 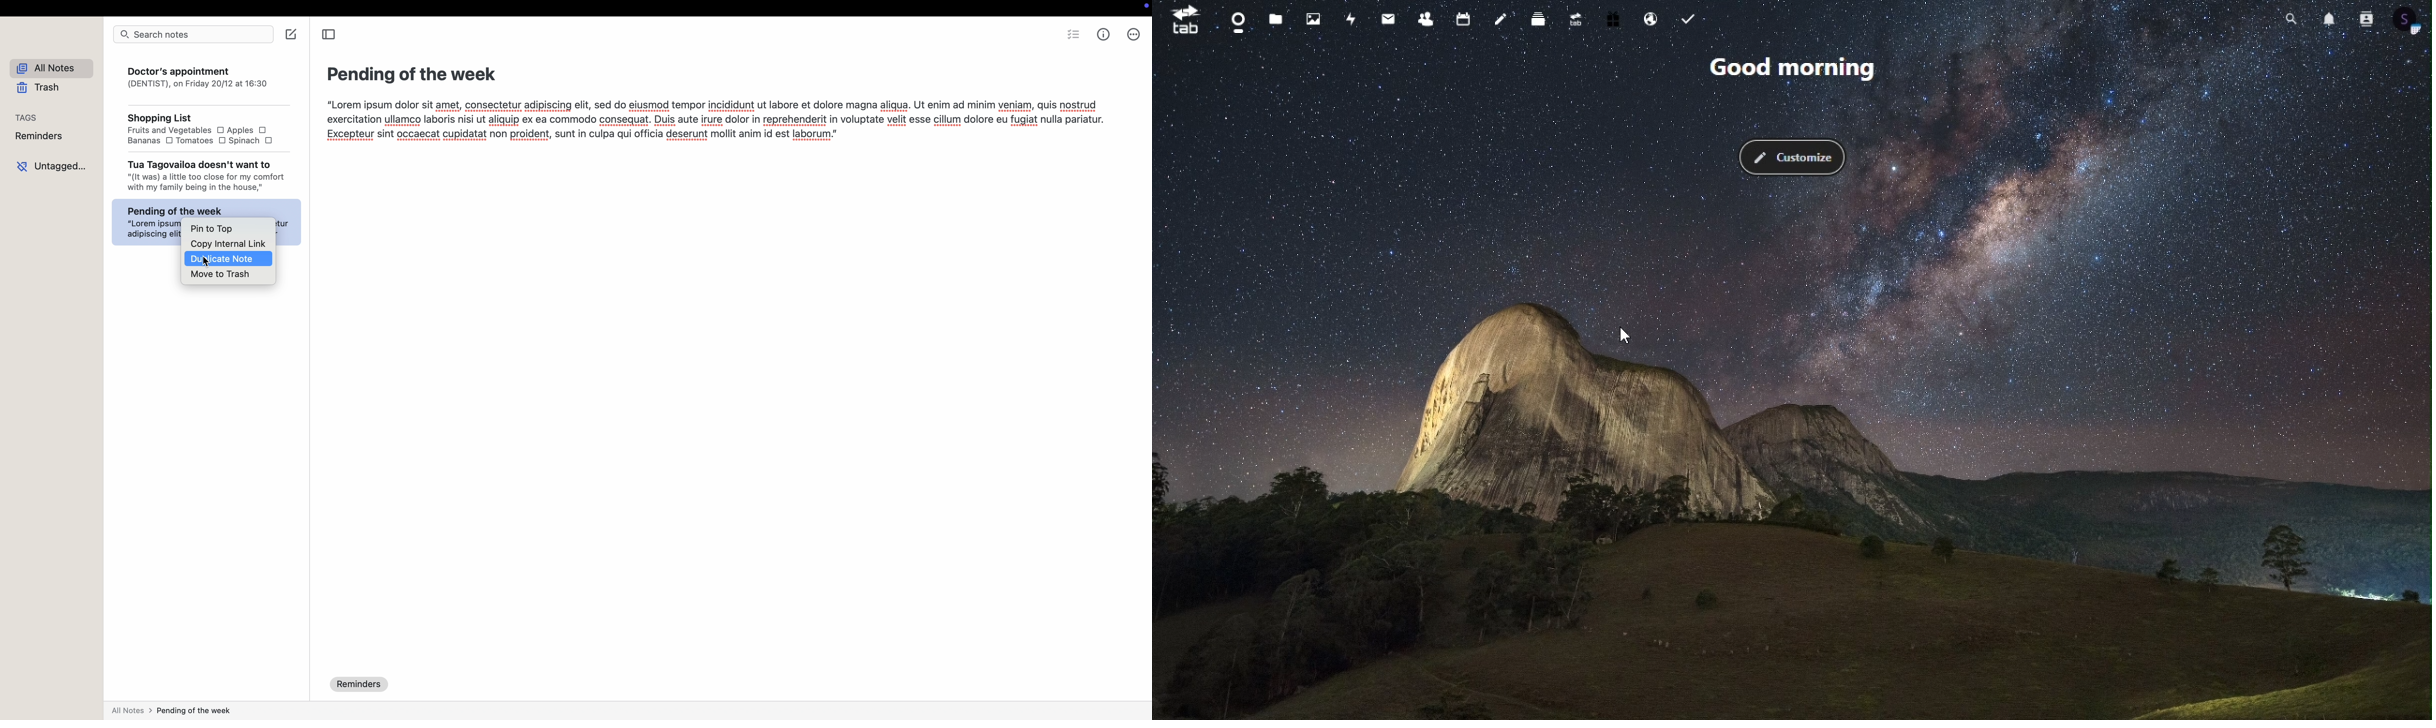 What do you see at coordinates (1389, 19) in the screenshot?
I see `mail` at bounding box center [1389, 19].